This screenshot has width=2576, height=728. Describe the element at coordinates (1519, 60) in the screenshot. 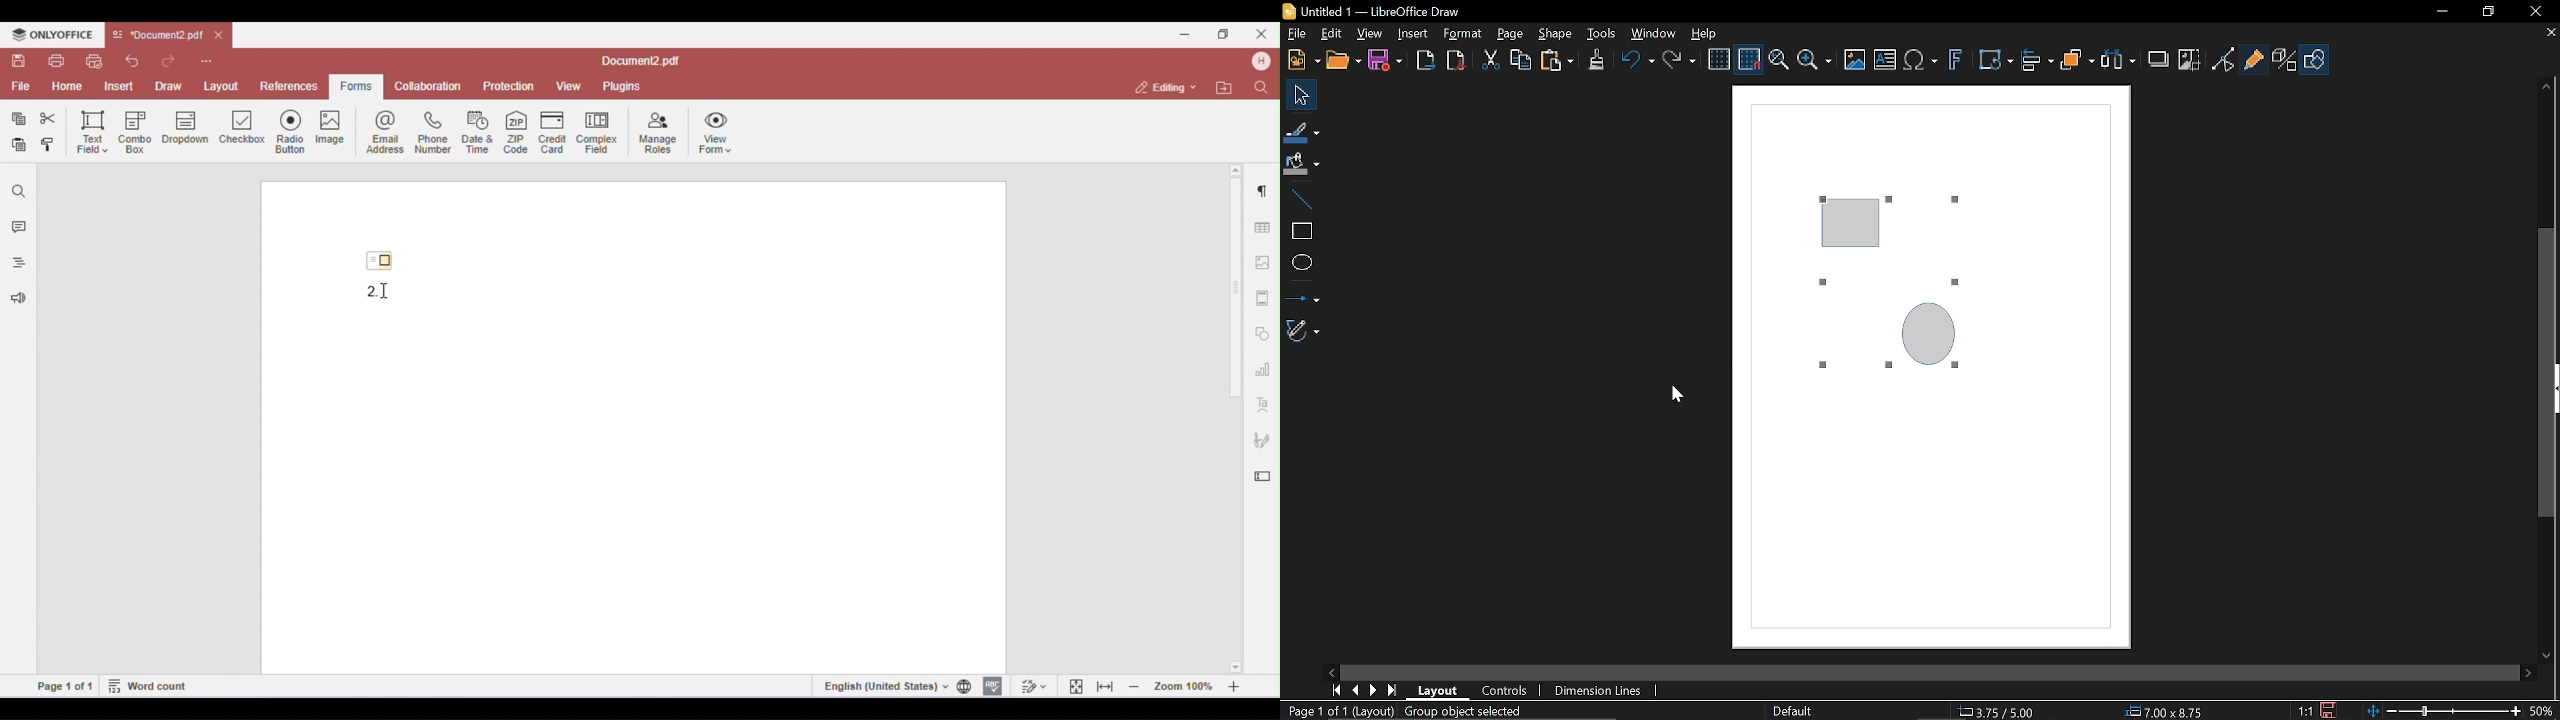

I see `Copy` at that location.